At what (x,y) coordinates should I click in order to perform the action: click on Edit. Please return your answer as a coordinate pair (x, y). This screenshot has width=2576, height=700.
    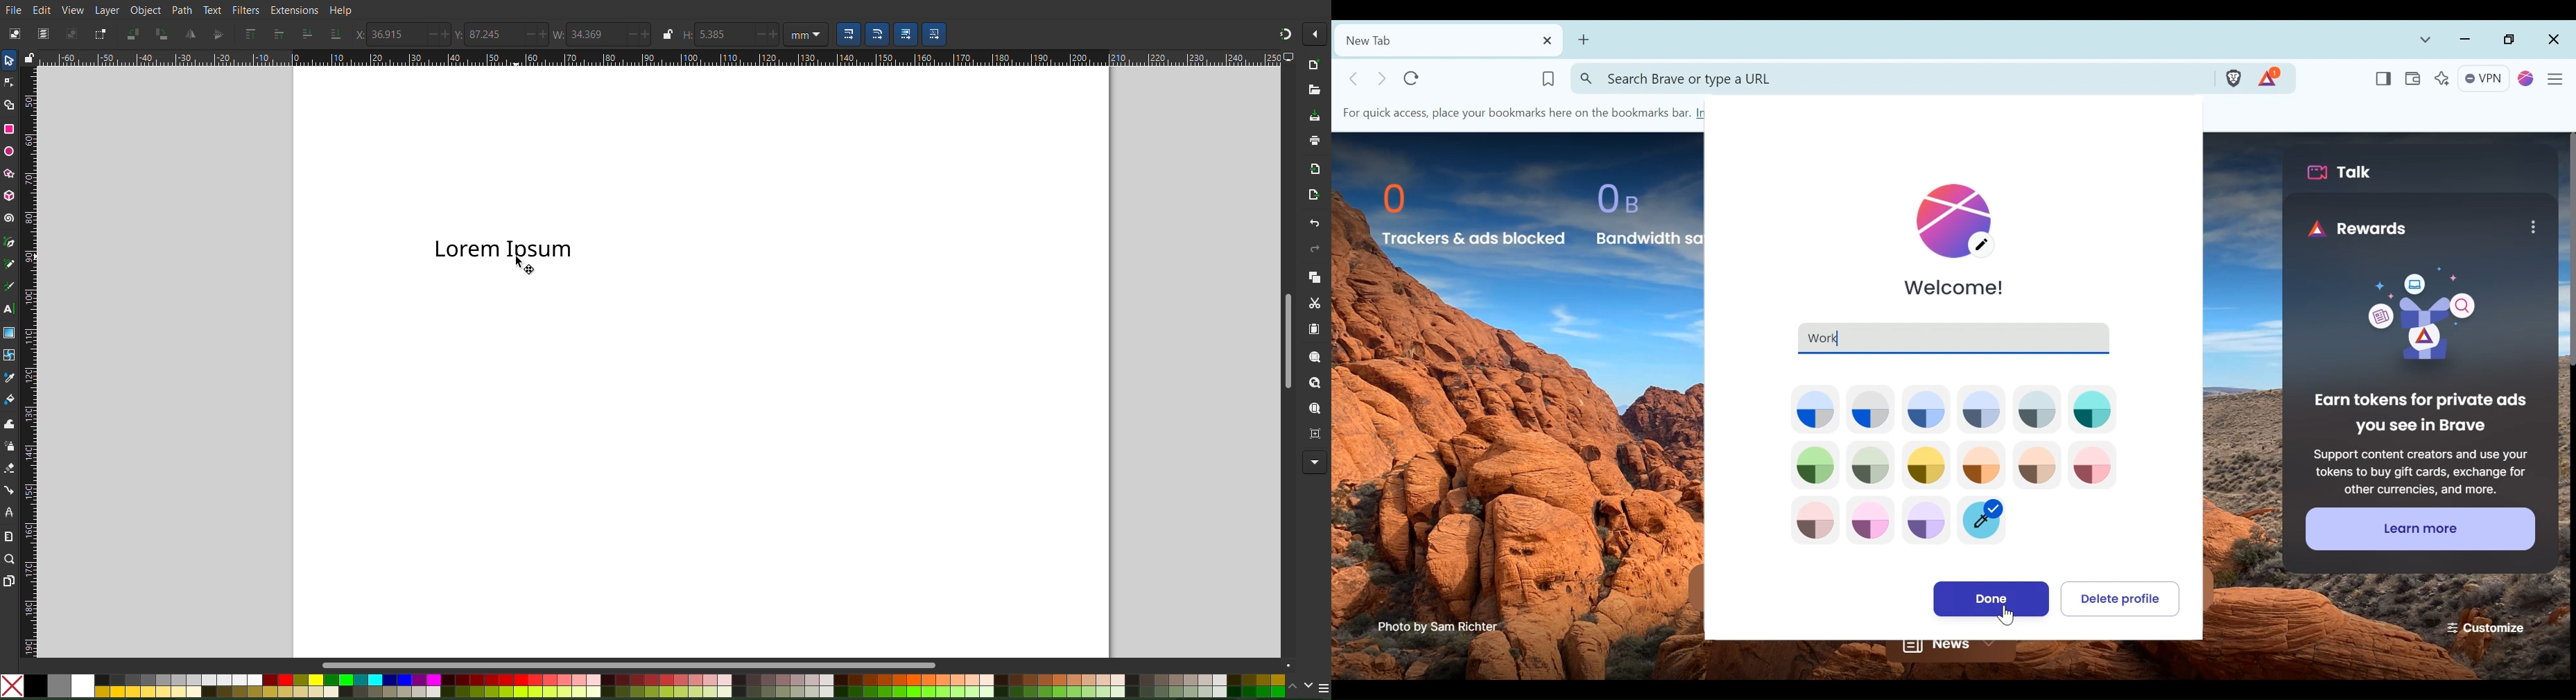
    Looking at the image, I should click on (40, 10).